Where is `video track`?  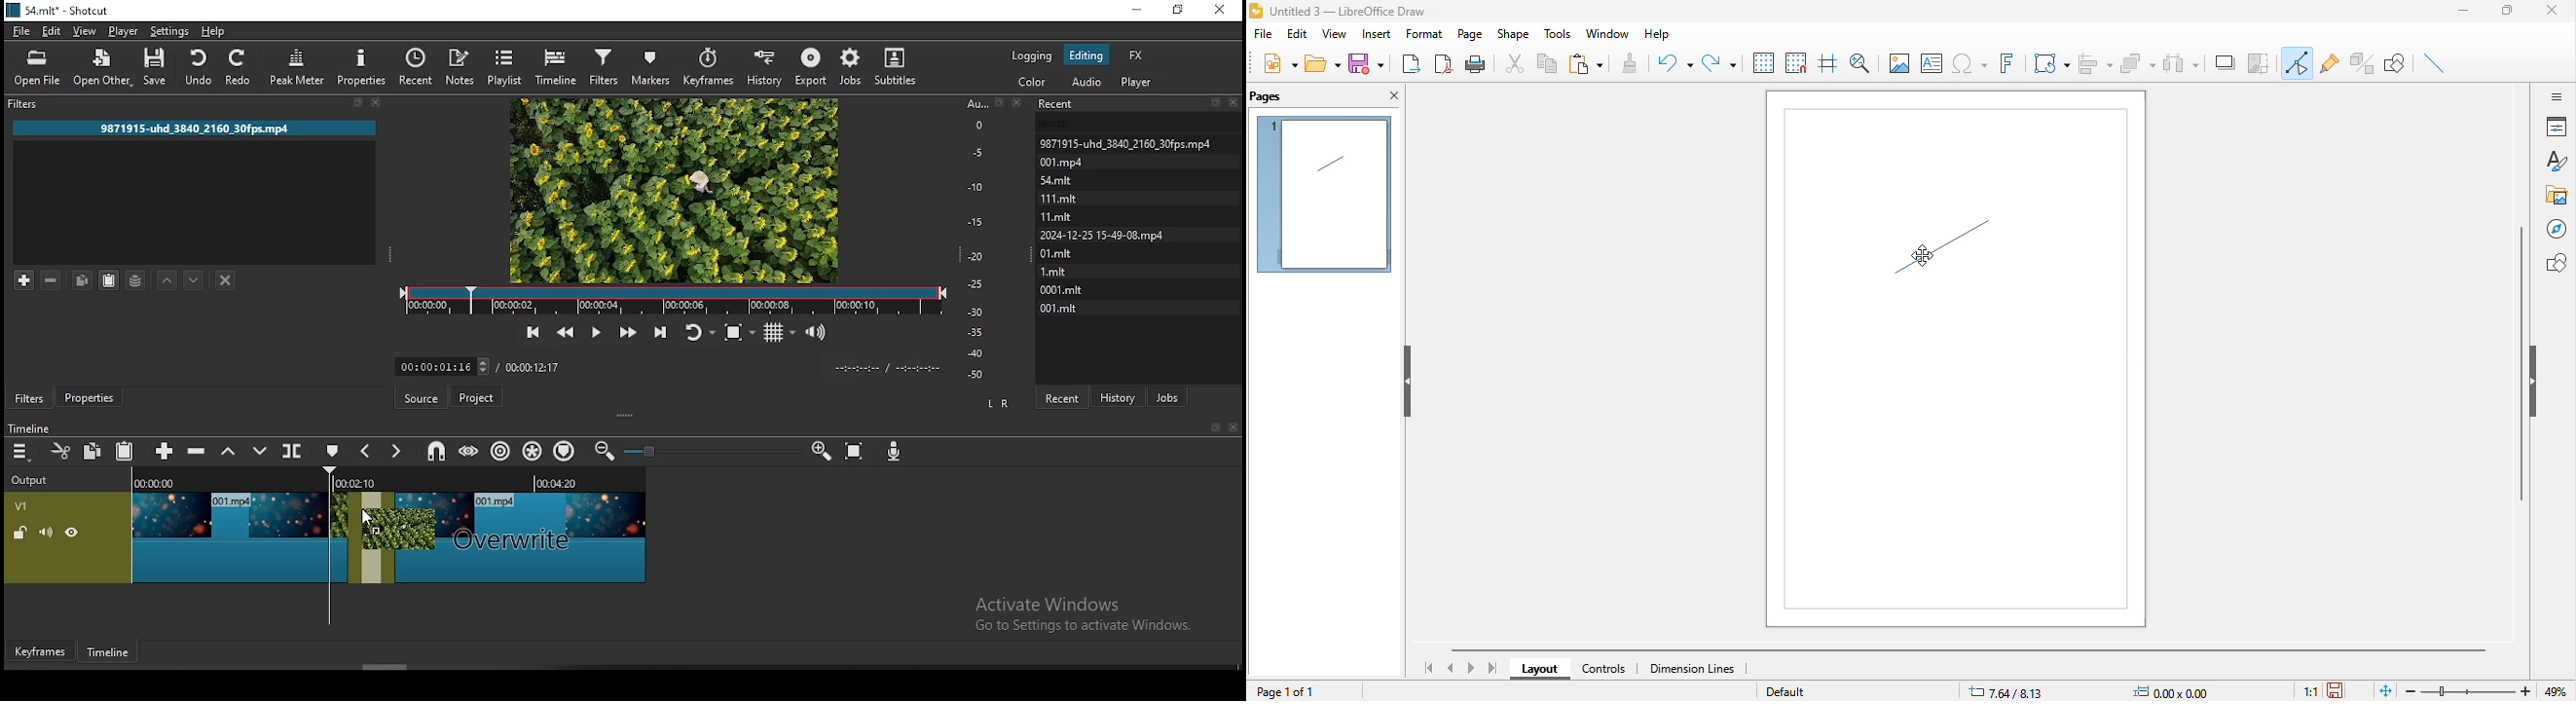 video track is located at coordinates (243, 531).